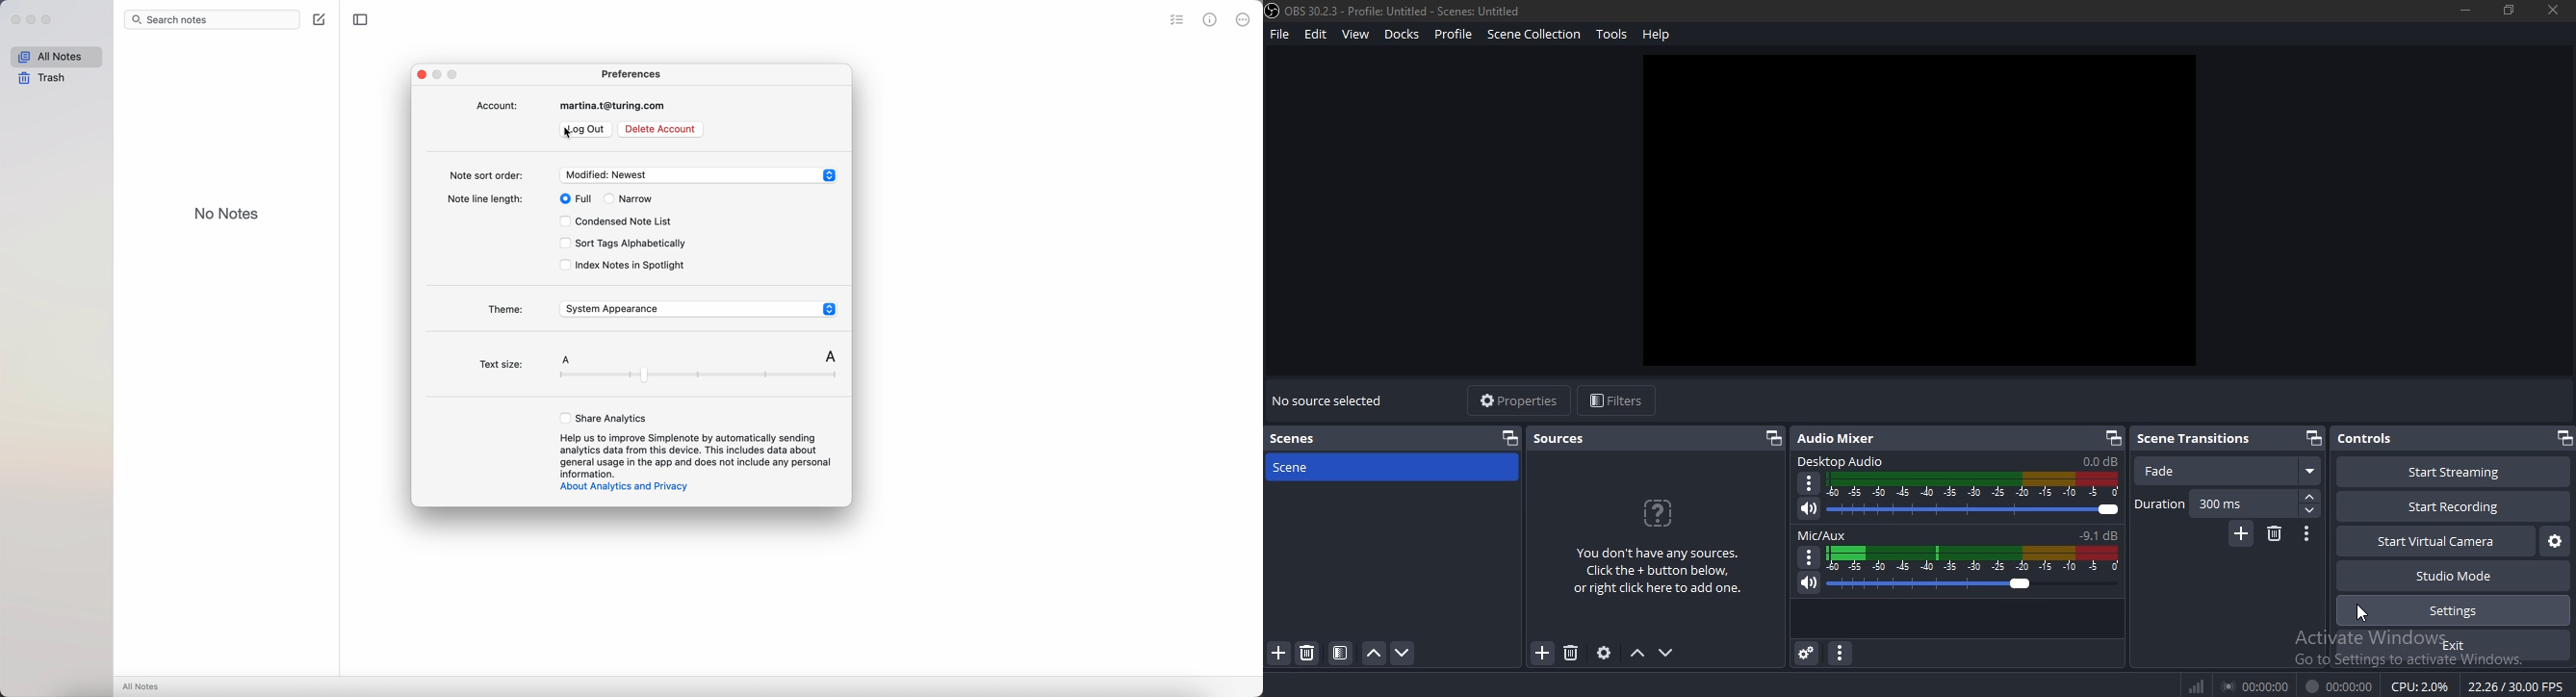 The image size is (2576, 700). Describe the element at coordinates (1395, 11) in the screenshot. I see `‘OBS 30.2.3 - Profile: Untitled - Scenes: Untitled` at that location.